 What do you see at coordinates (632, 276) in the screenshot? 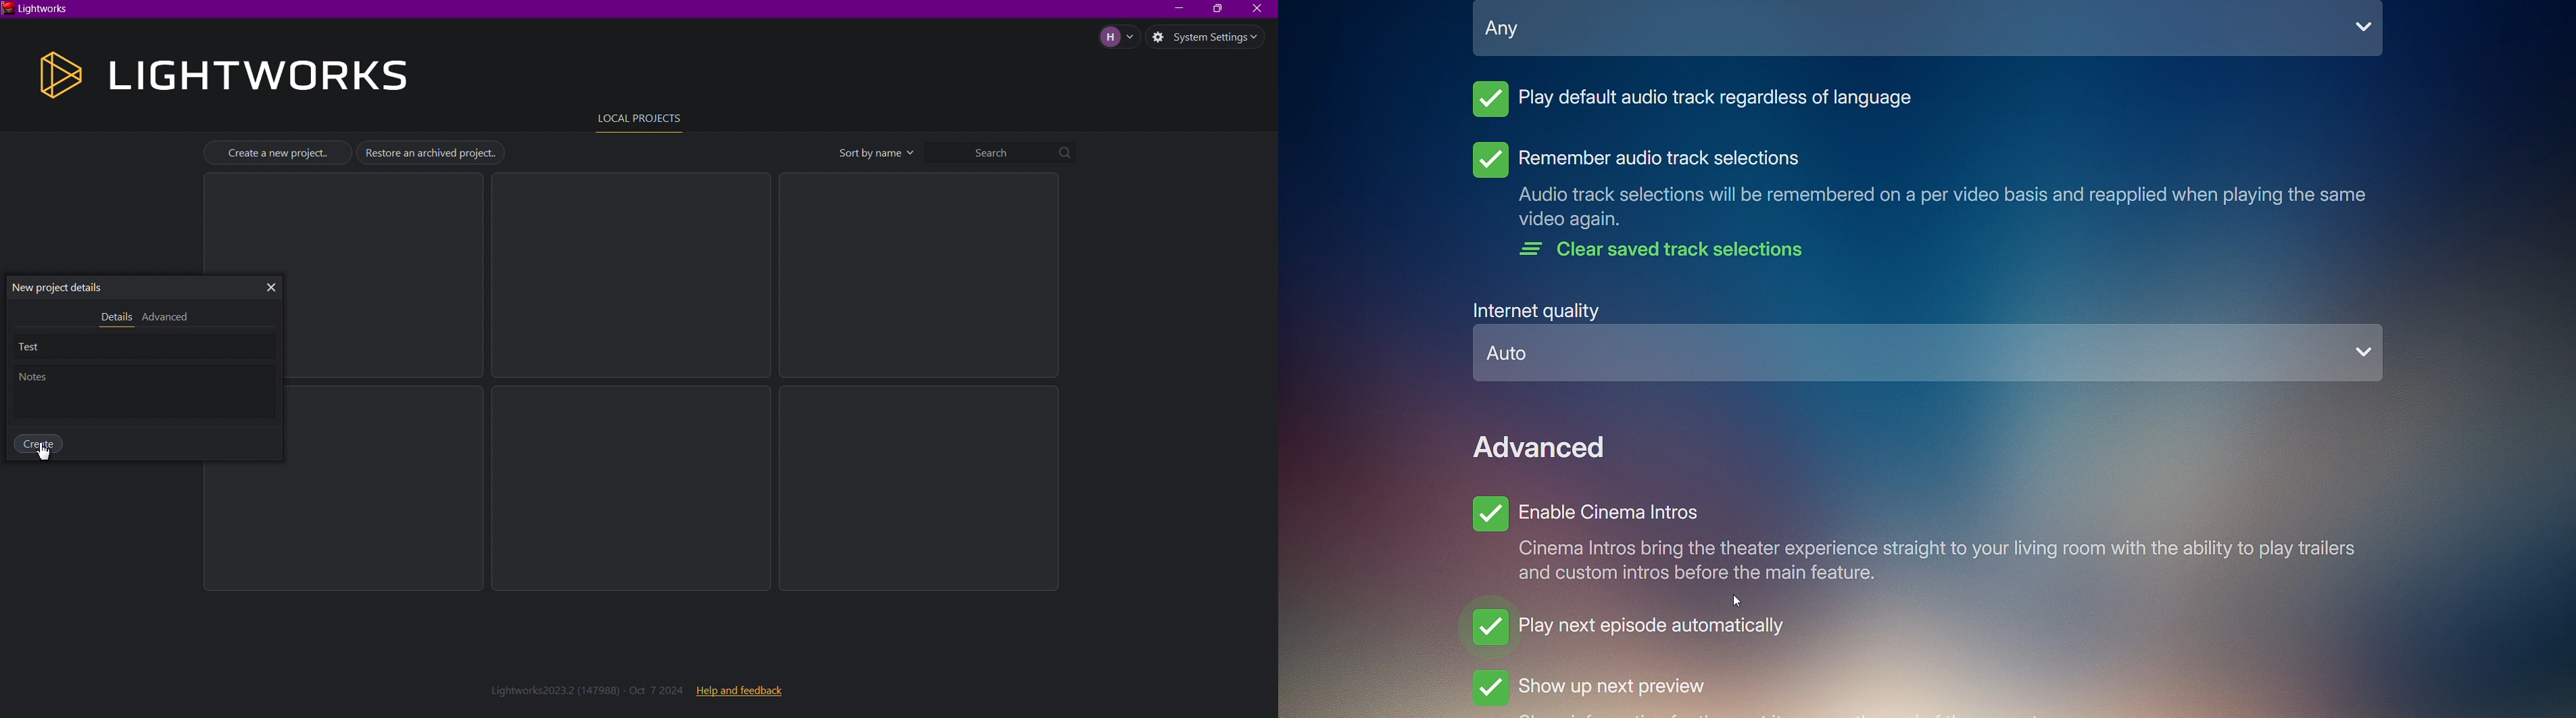
I see `Empty Project` at bounding box center [632, 276].